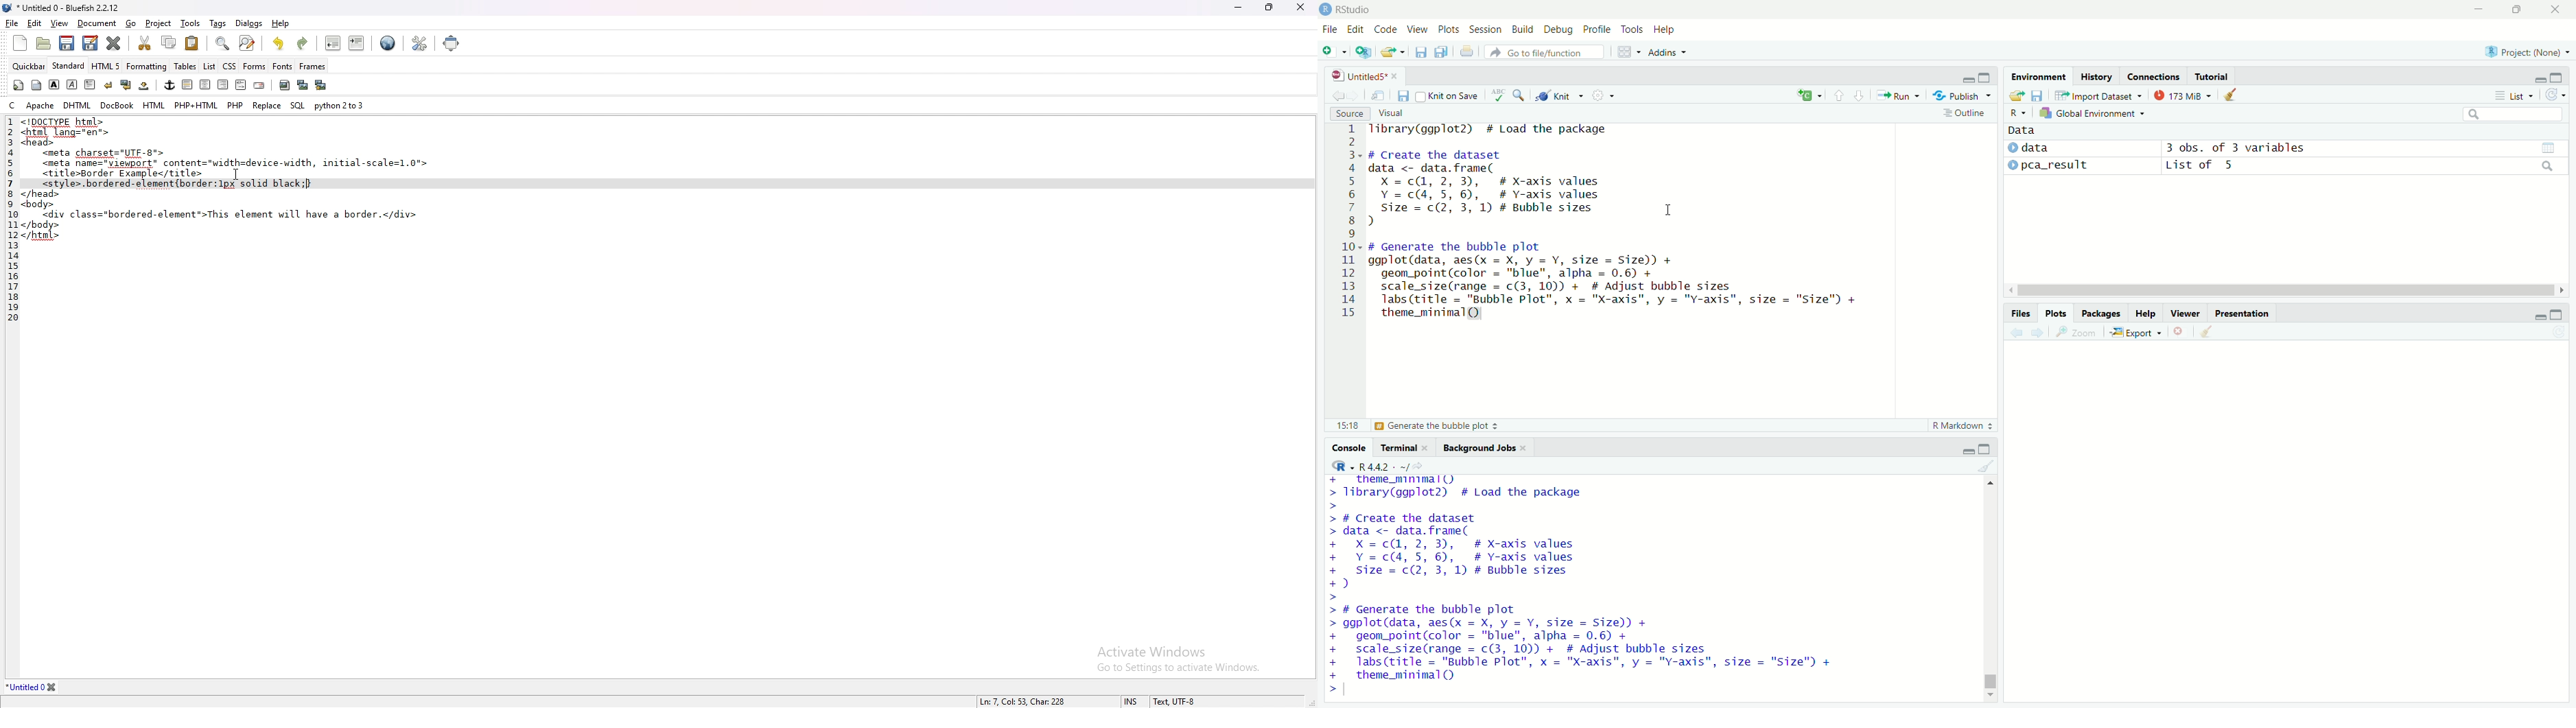 The image size is (2576, 728). What do you see at coordinates (1338, 94) in the screenshot?
I see `go back` at bounding box center [1338, 94].